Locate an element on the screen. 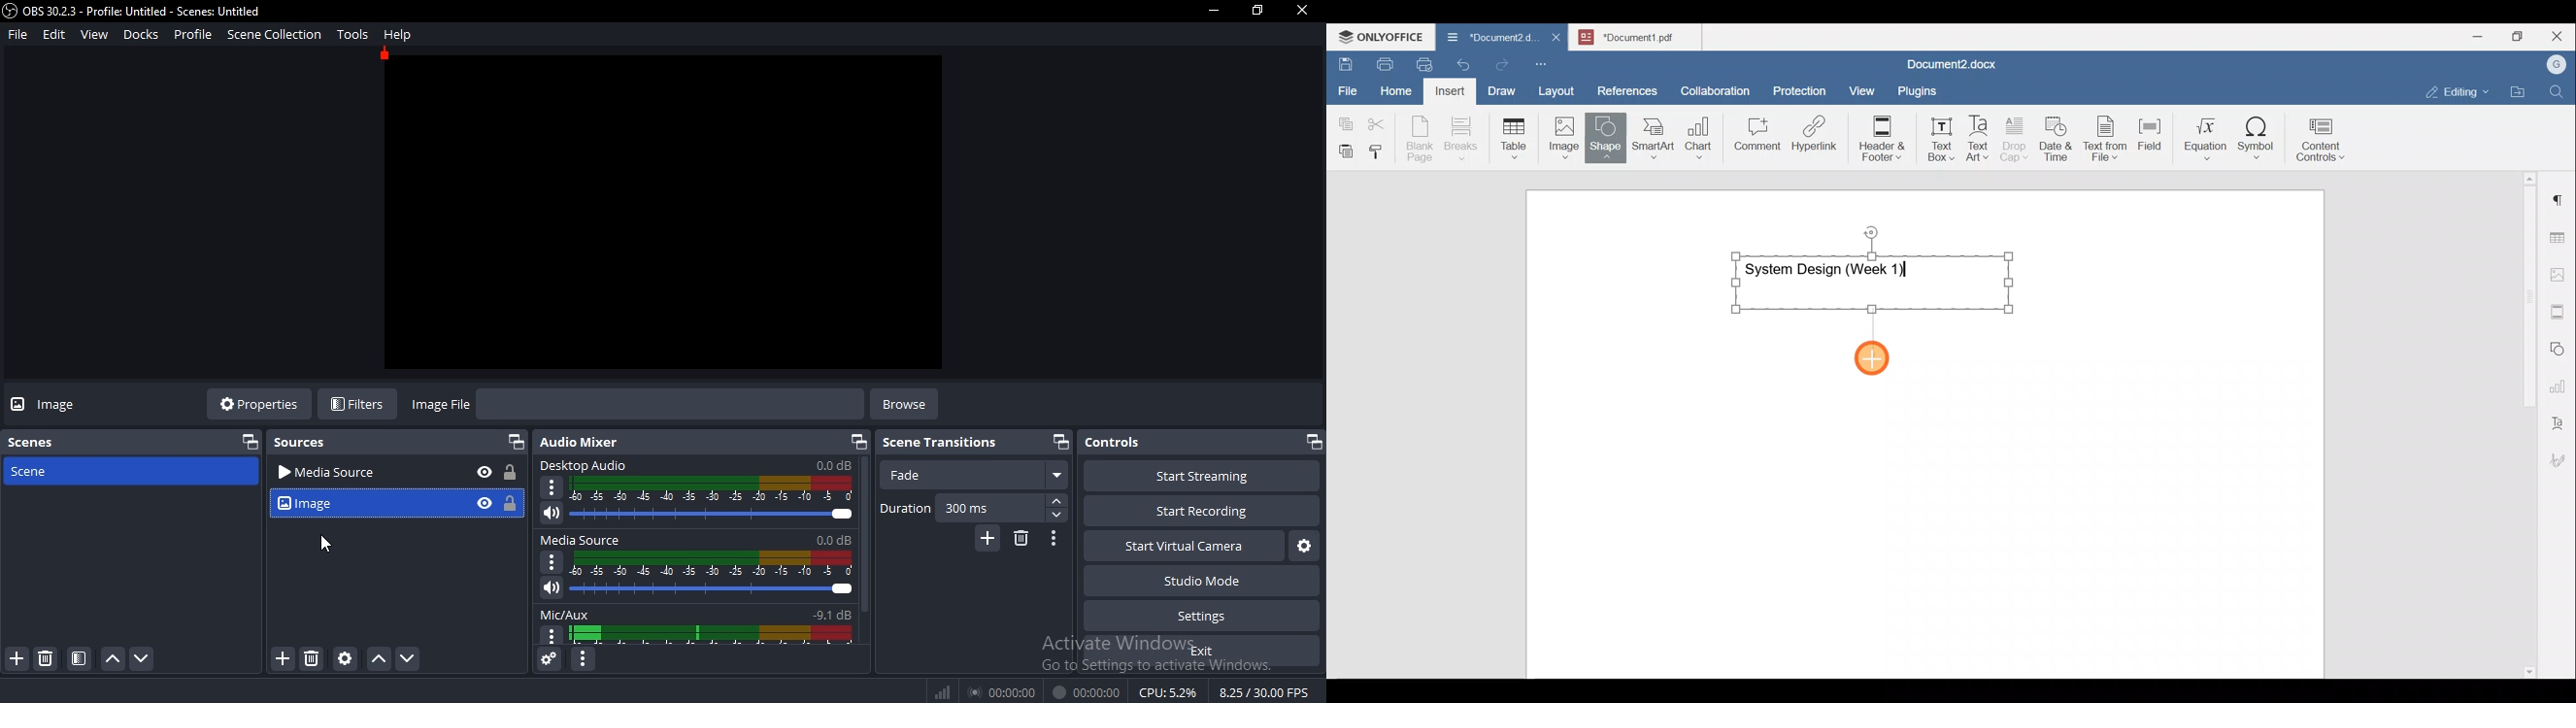 Image resolution: width=2576 pixels, height=728 pixels. move down is located at coordinates (144, 659).